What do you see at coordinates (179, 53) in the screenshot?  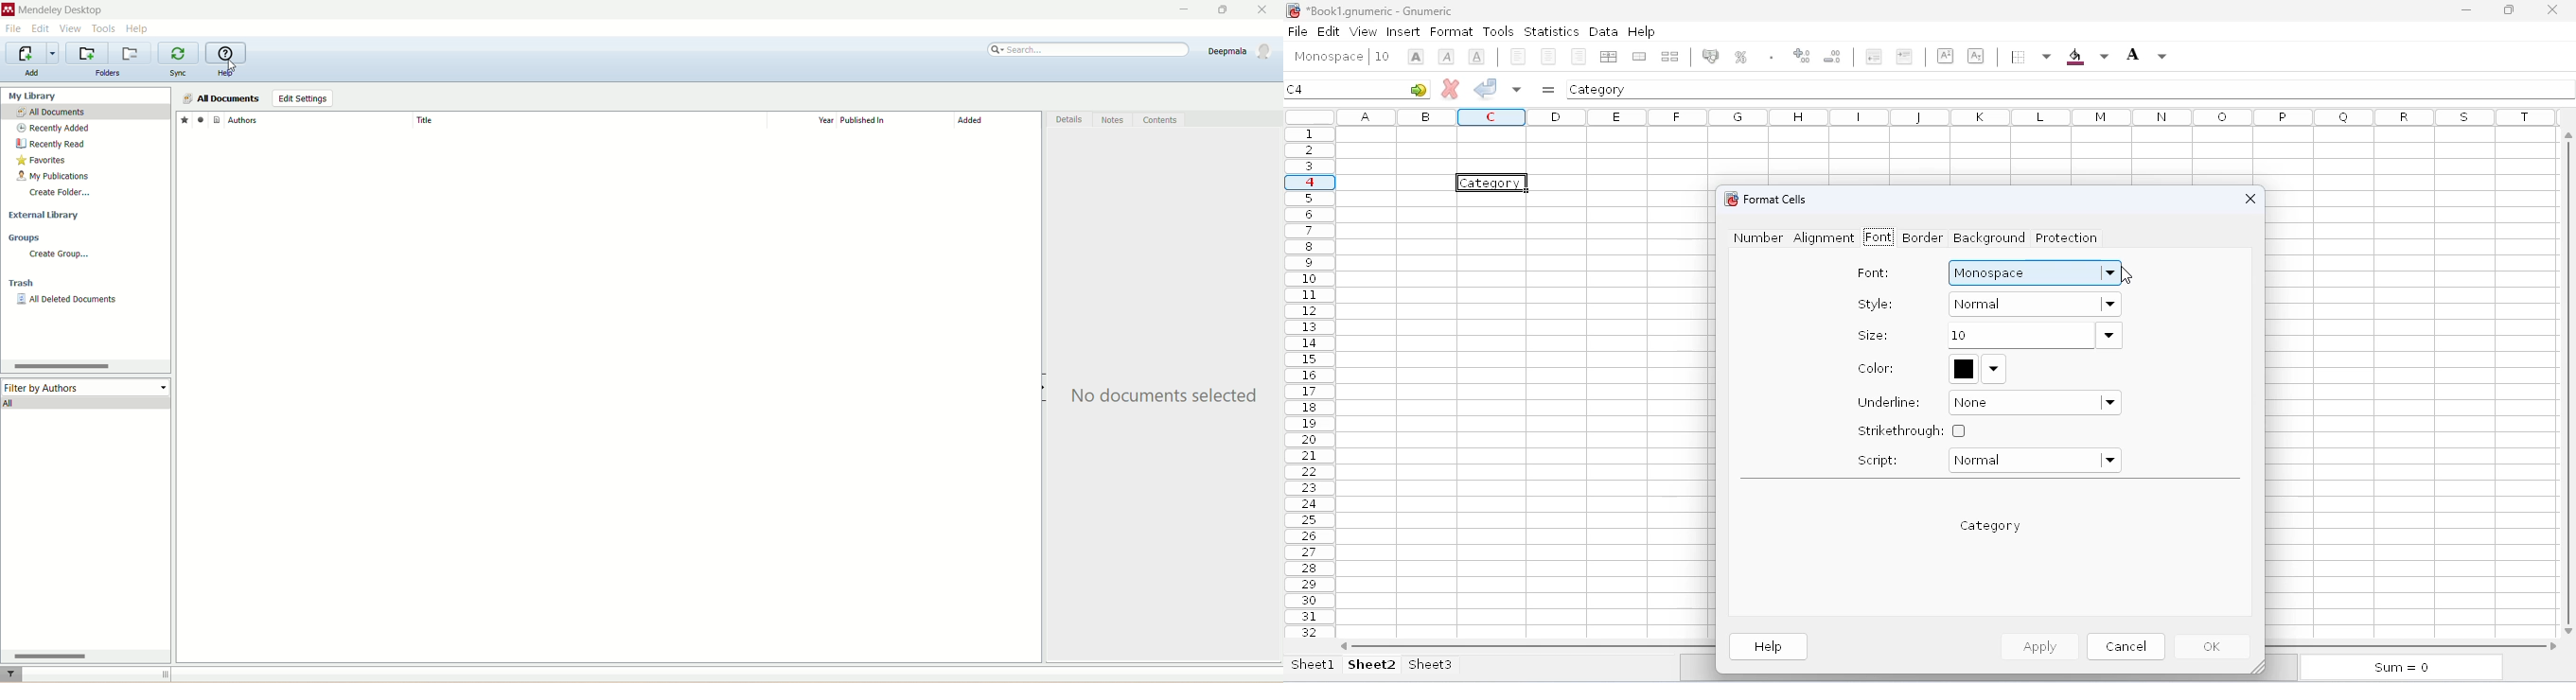 I see `synchronize library with mendeley web` at bounding box center [179, 53].